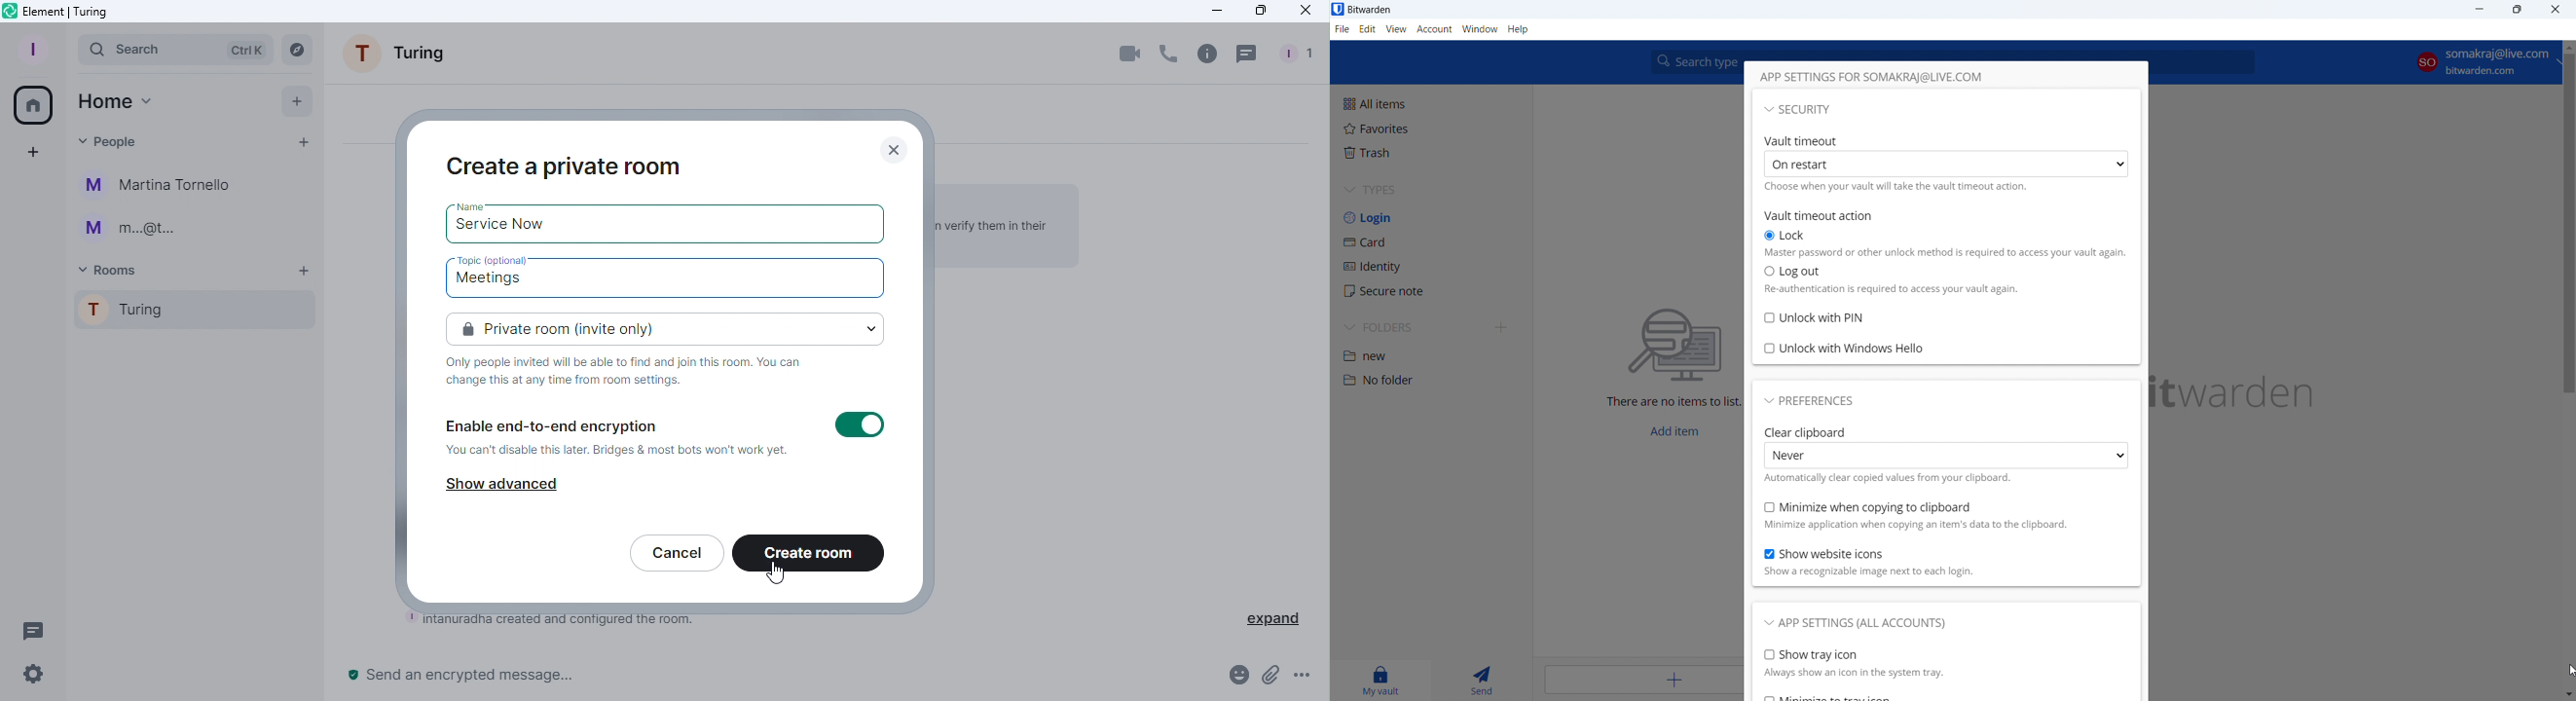 The image size is (2576, 728). What do you see at coordinates (633, 372) in the screenshot?
I see `Information` at bounding box center [633, 372].